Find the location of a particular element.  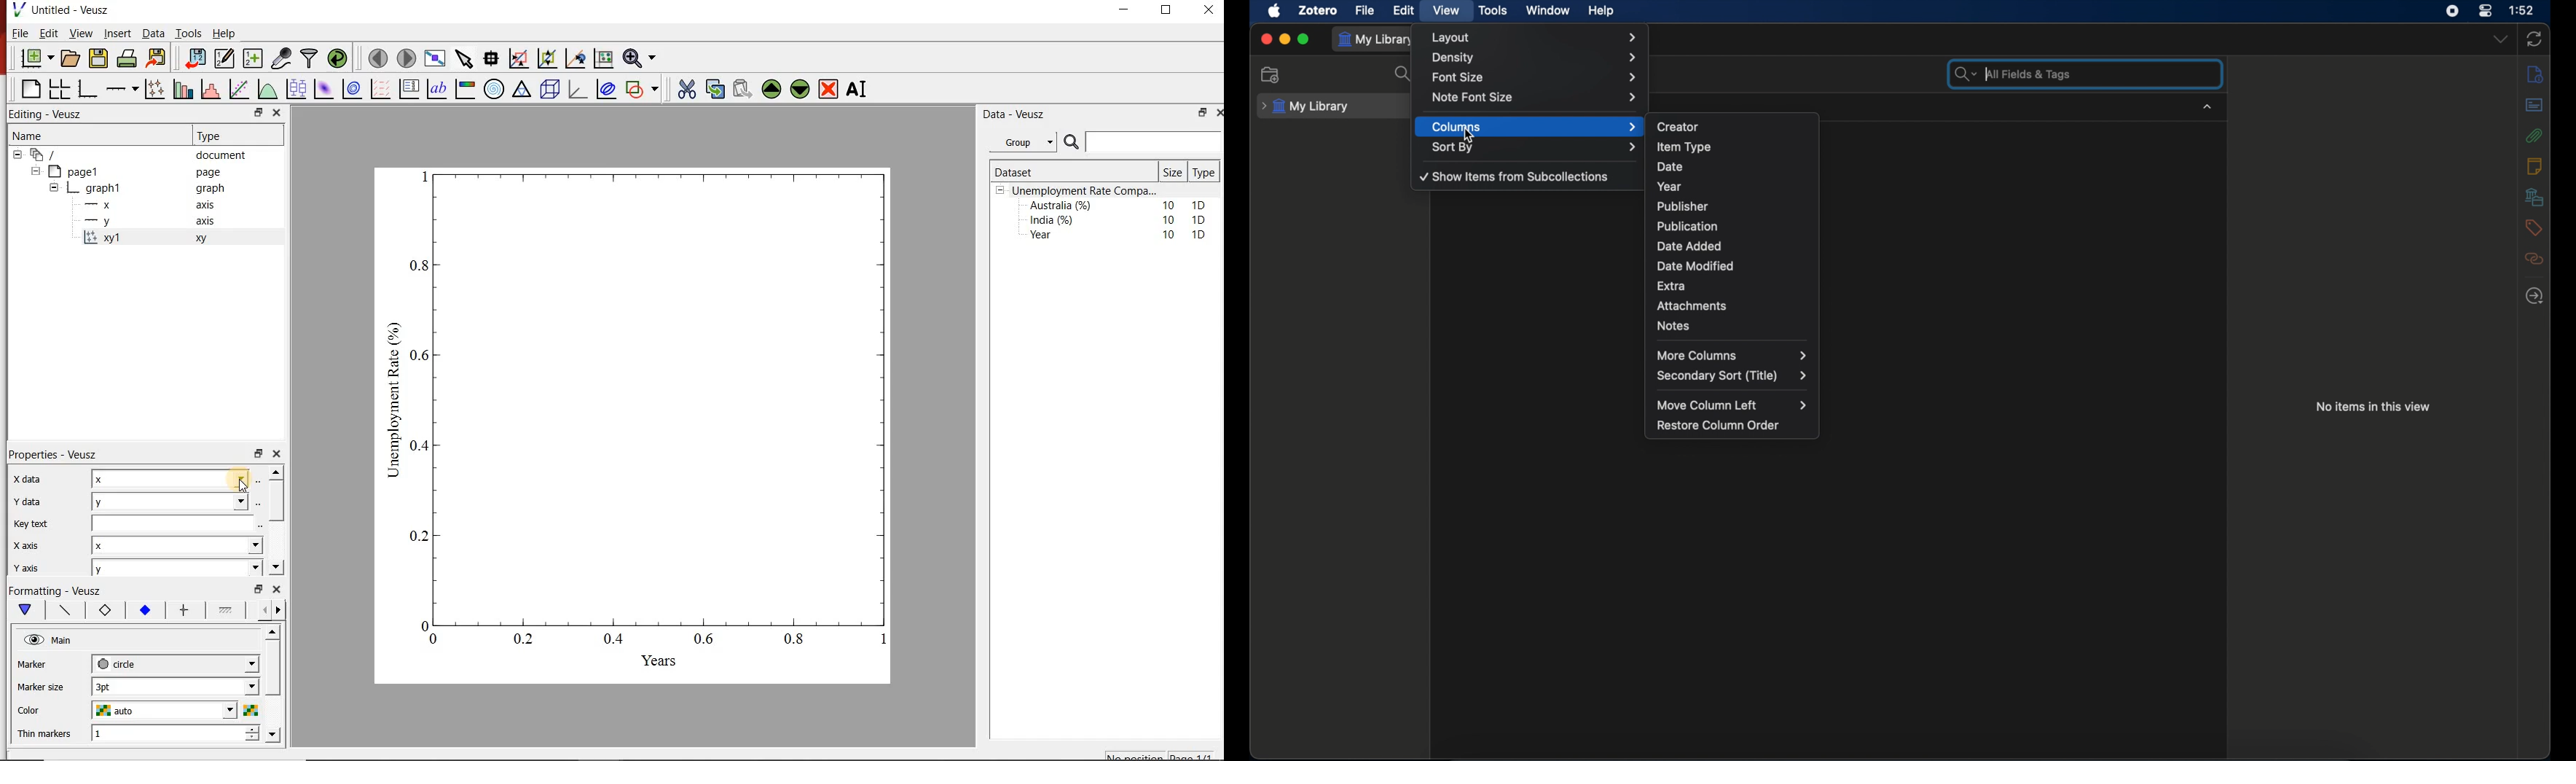

publisher is located at coordinates (1683, 205).